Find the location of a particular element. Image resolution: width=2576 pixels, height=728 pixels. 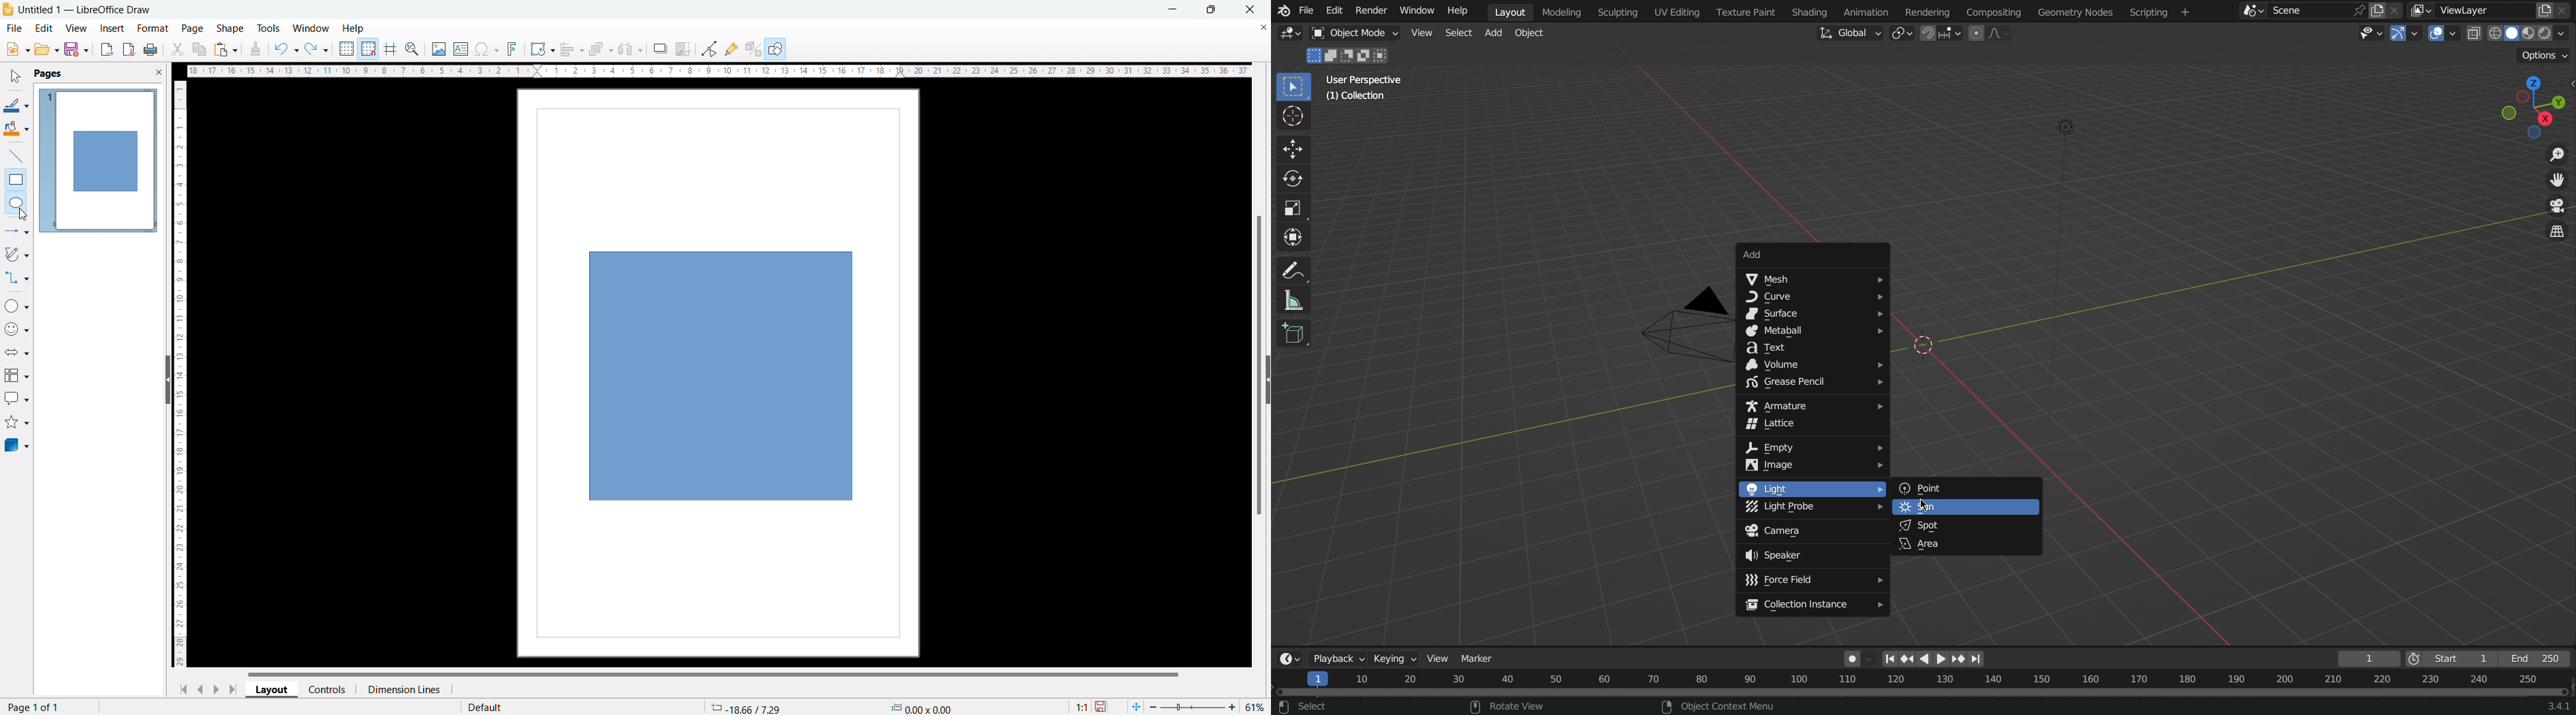

logo is located at coordinates (8, 9).